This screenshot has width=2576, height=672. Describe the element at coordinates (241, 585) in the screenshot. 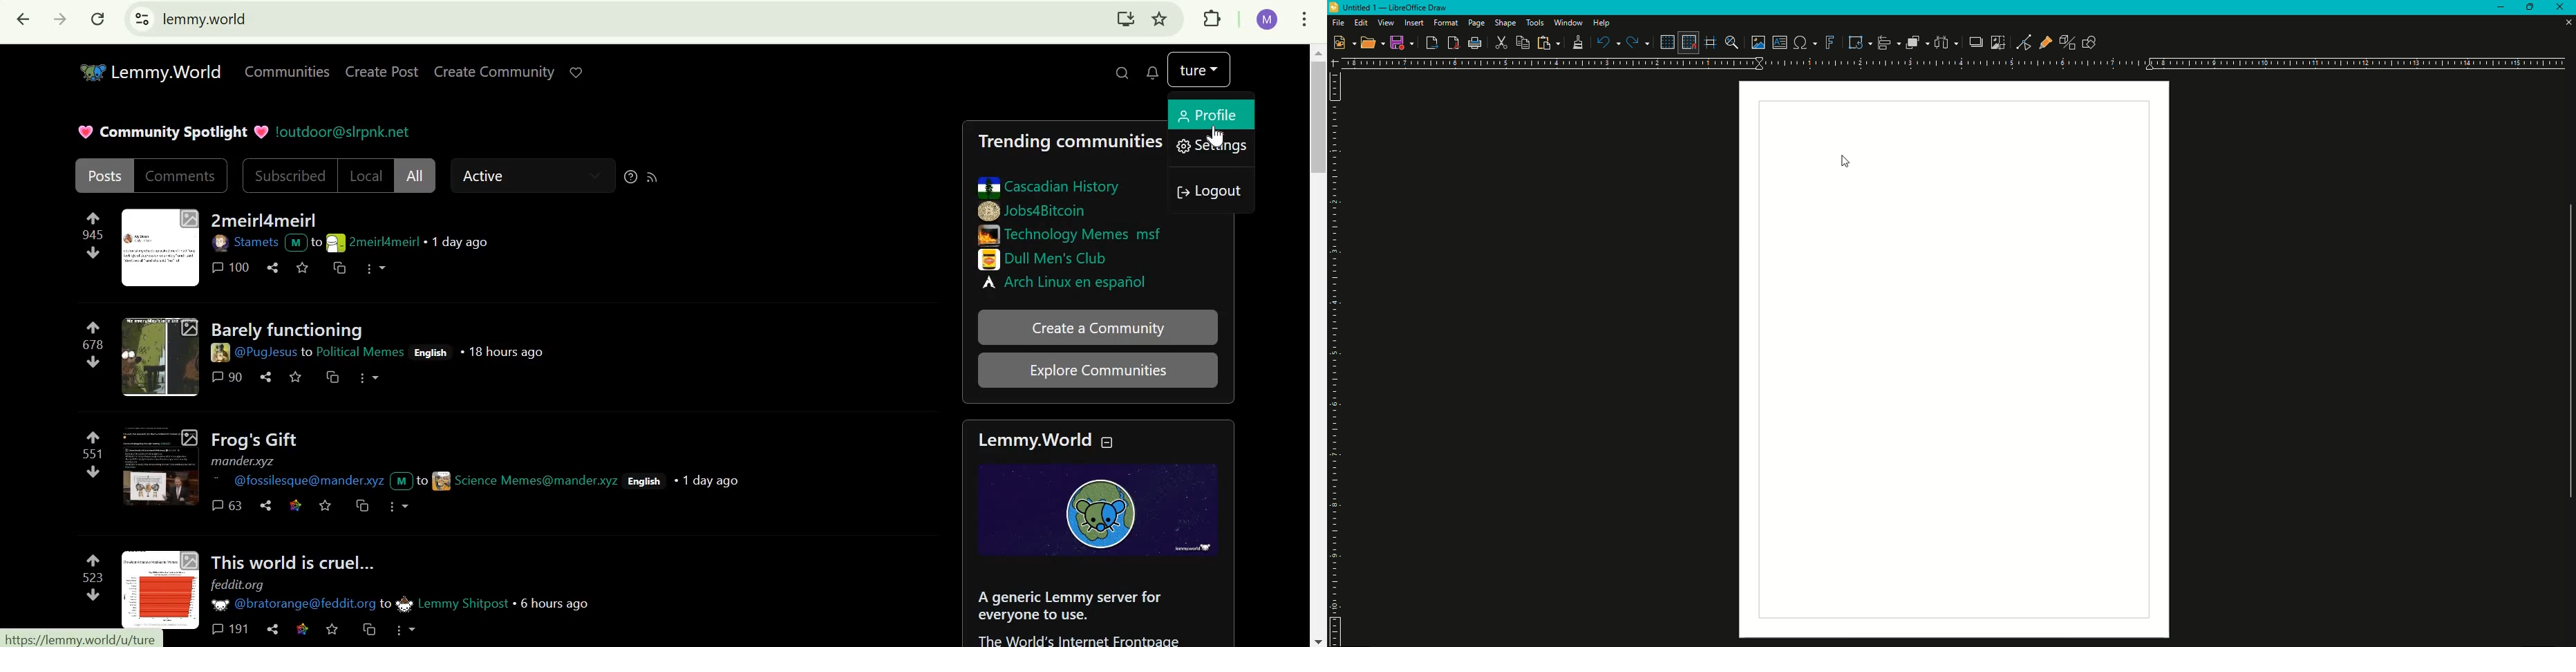

I see `feddit.org` at that location.